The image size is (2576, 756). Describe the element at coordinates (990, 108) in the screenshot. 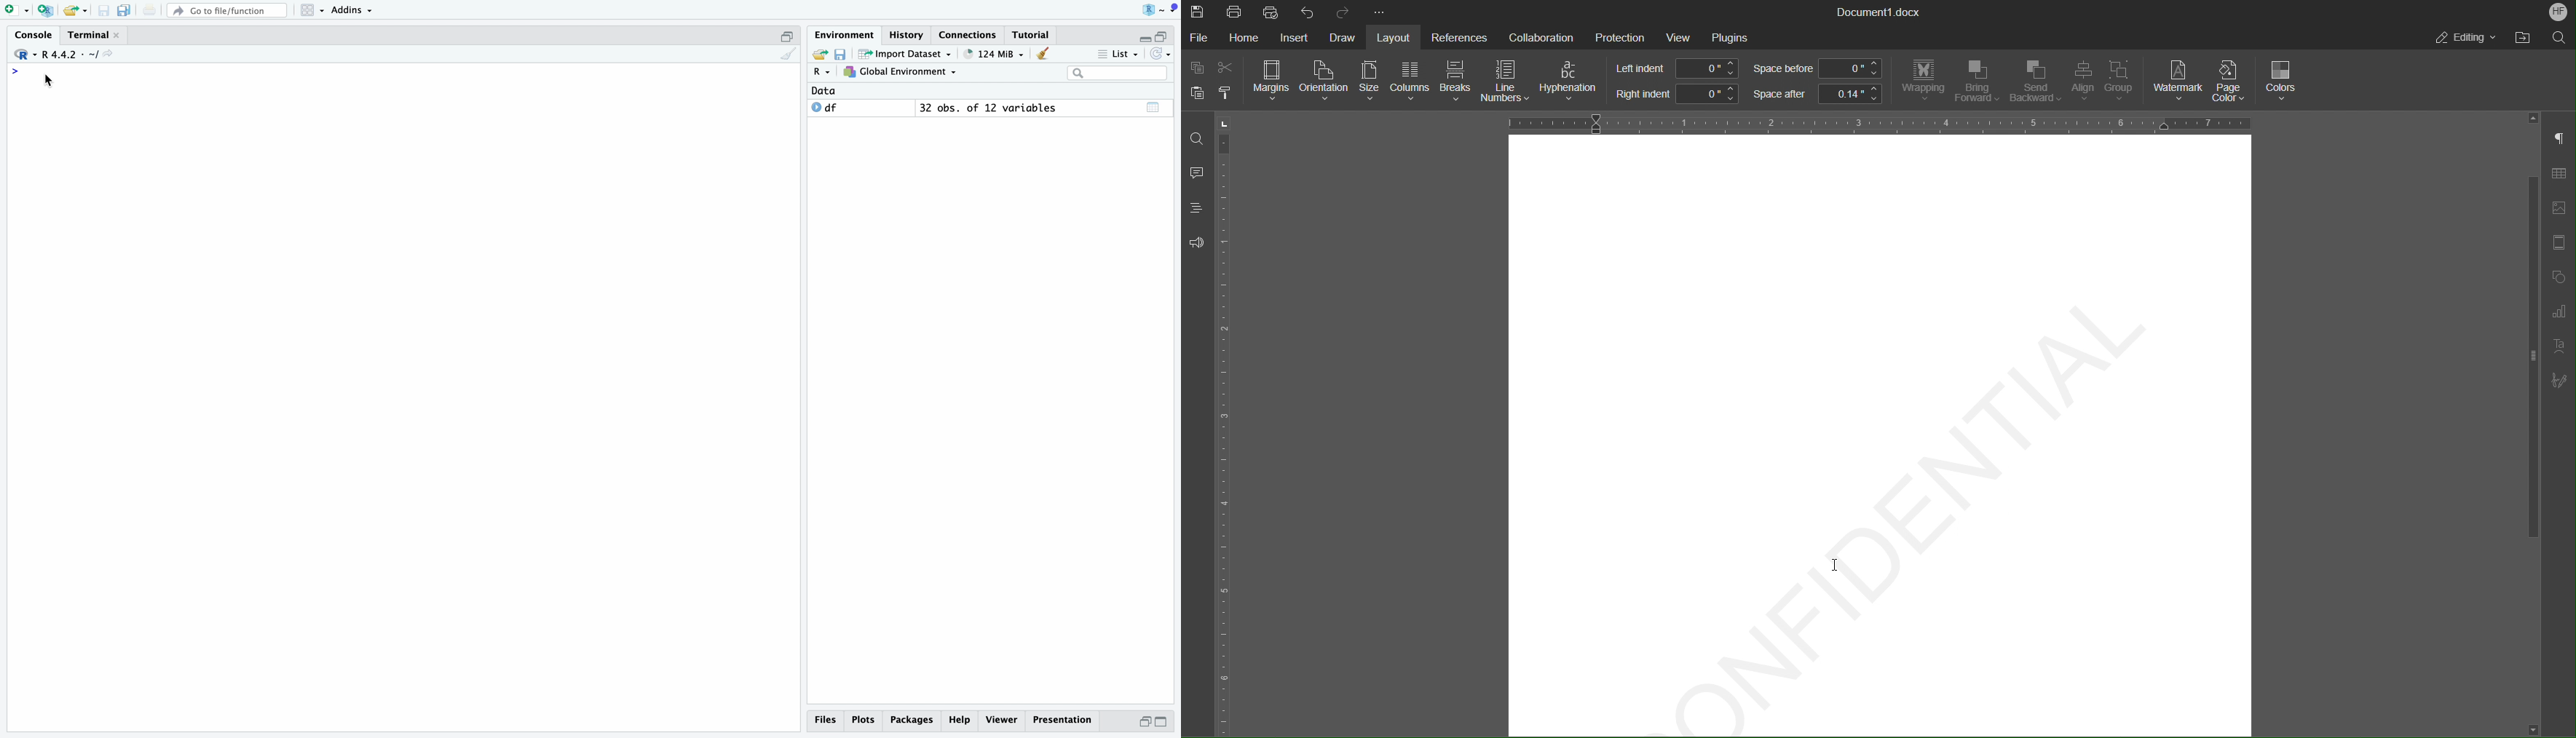

I see `32 obs. of 12 variables` at that location.